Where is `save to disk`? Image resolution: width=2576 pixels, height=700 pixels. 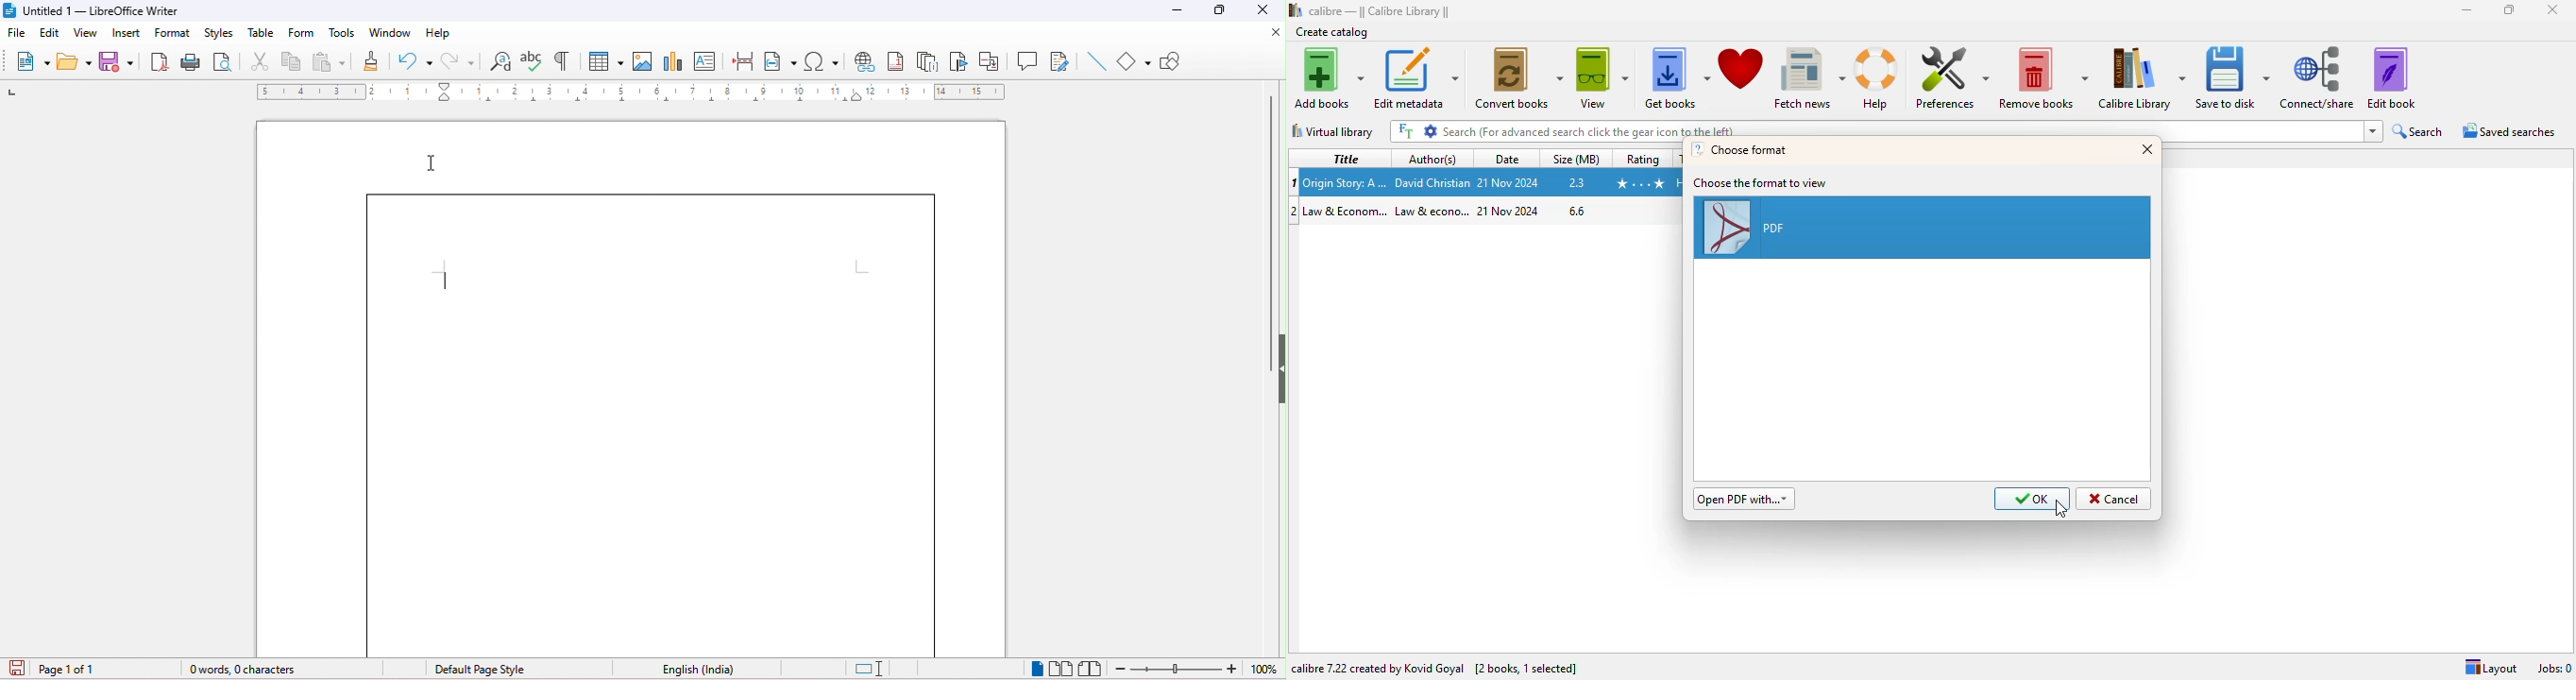
save to disk is located at coordinates (2233, 78).